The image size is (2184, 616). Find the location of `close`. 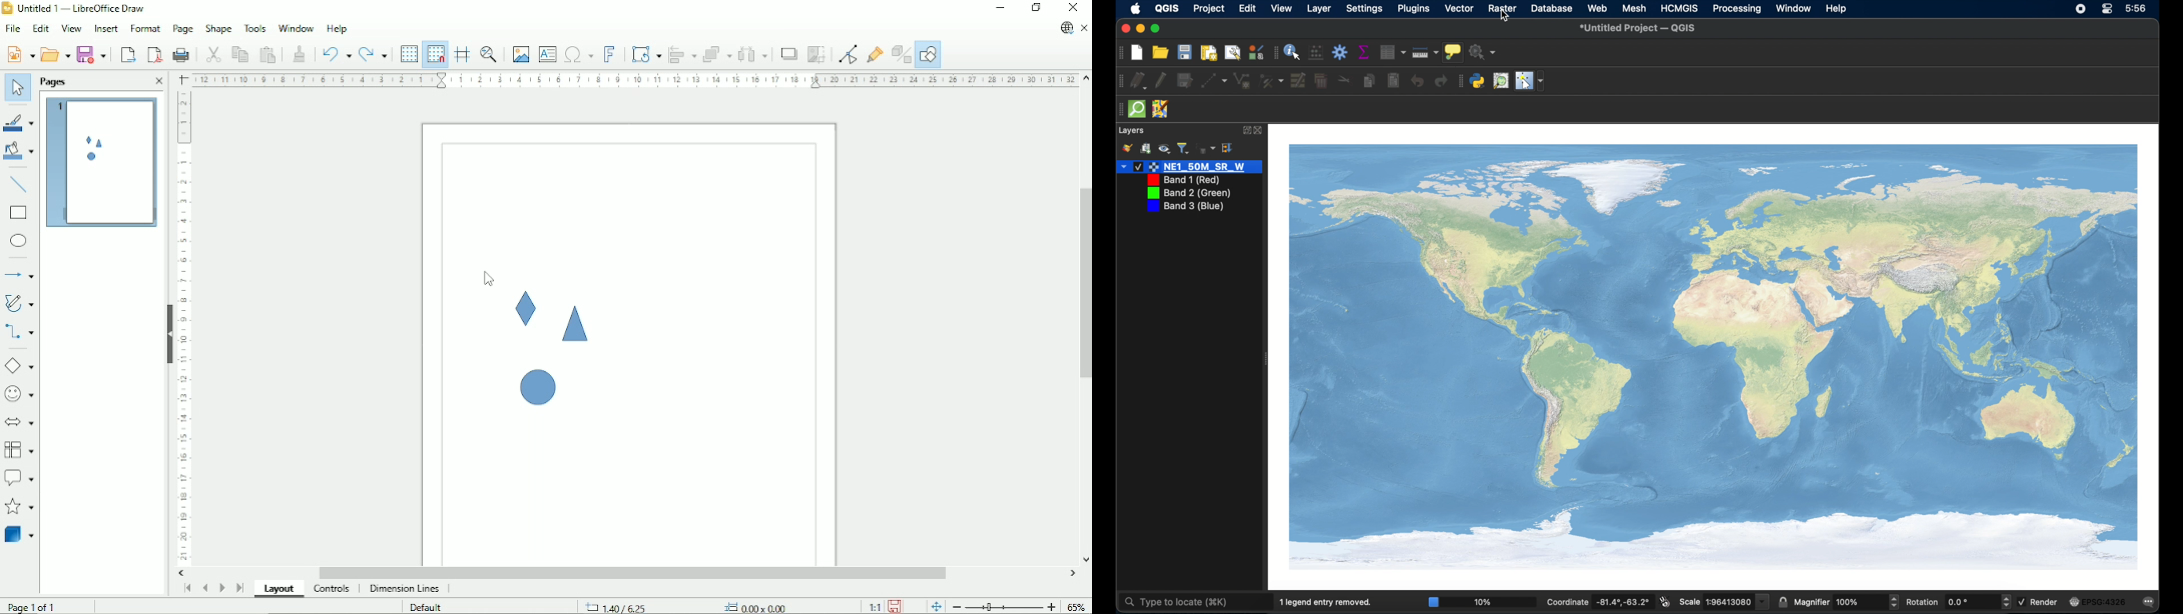

close is located at coordinates (1123, 29).